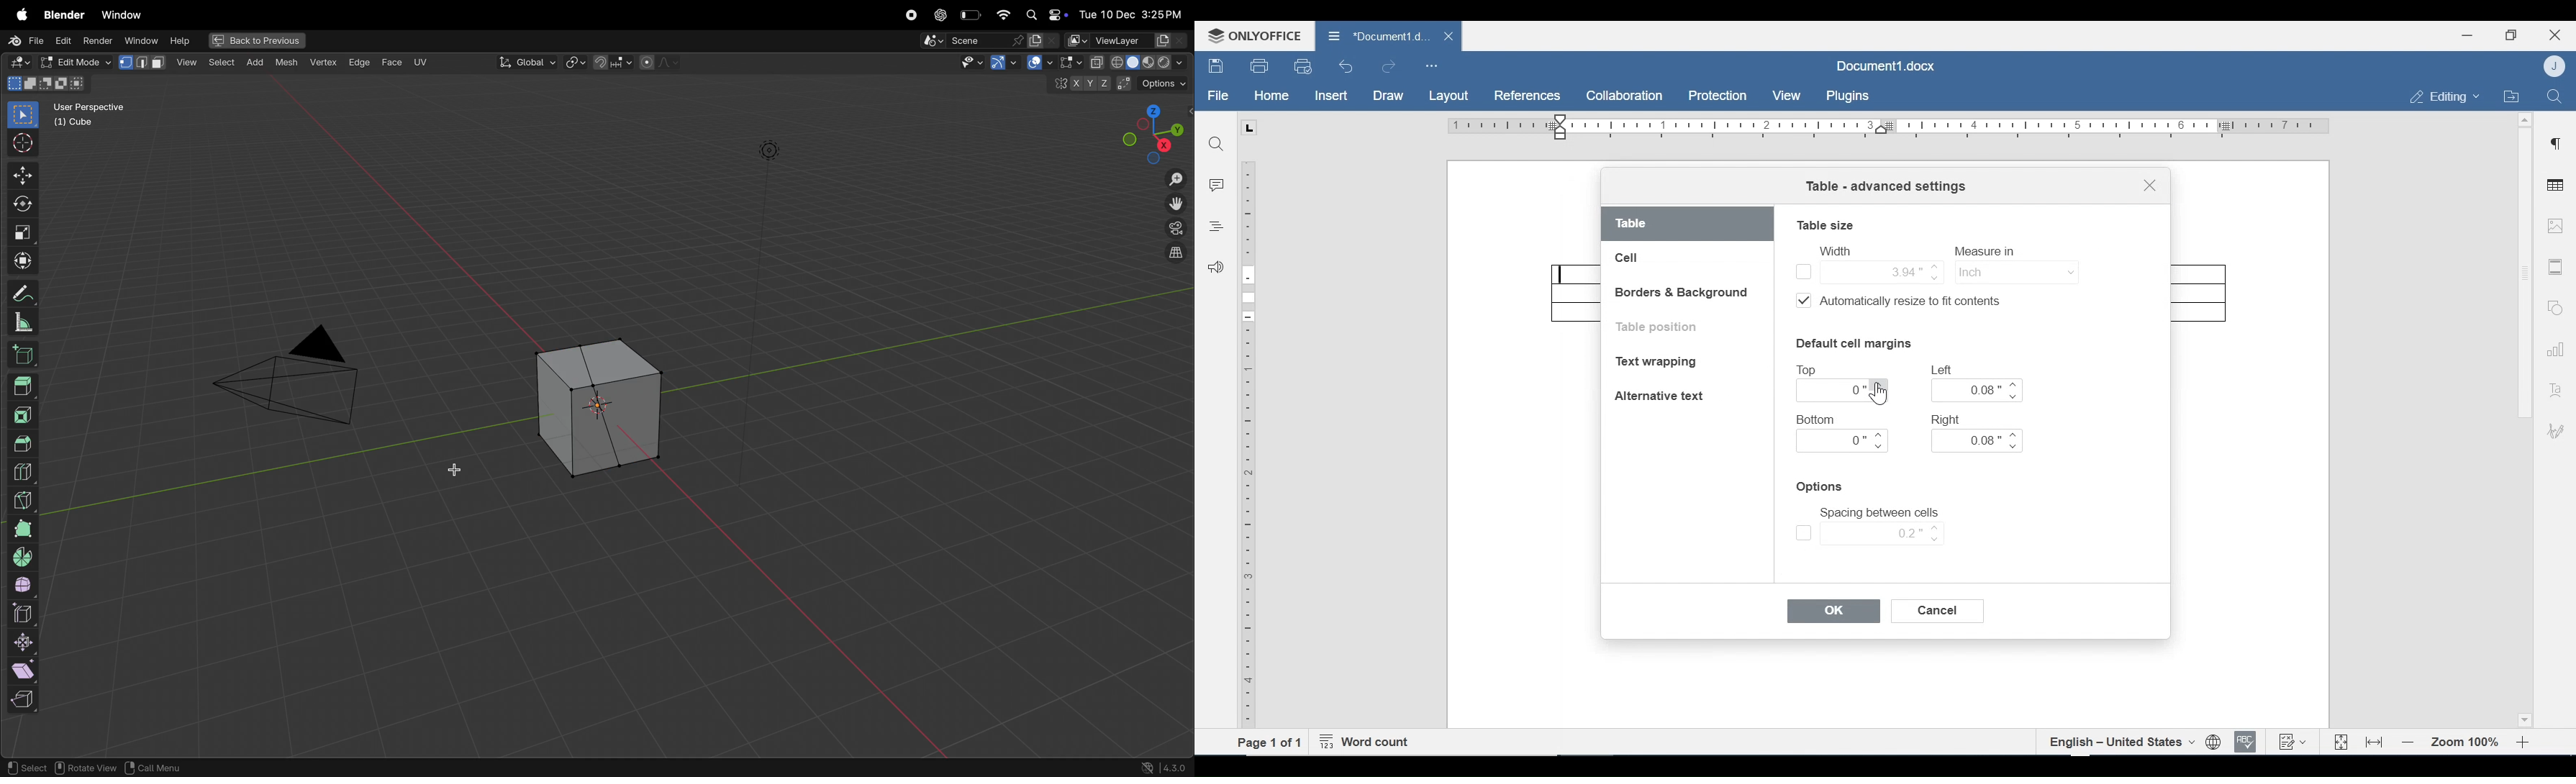 This screenshot has height=784, width=2576. Describe the element at coordinates (1302, 65) in the screenshot. I see `Quick Print` at that location.